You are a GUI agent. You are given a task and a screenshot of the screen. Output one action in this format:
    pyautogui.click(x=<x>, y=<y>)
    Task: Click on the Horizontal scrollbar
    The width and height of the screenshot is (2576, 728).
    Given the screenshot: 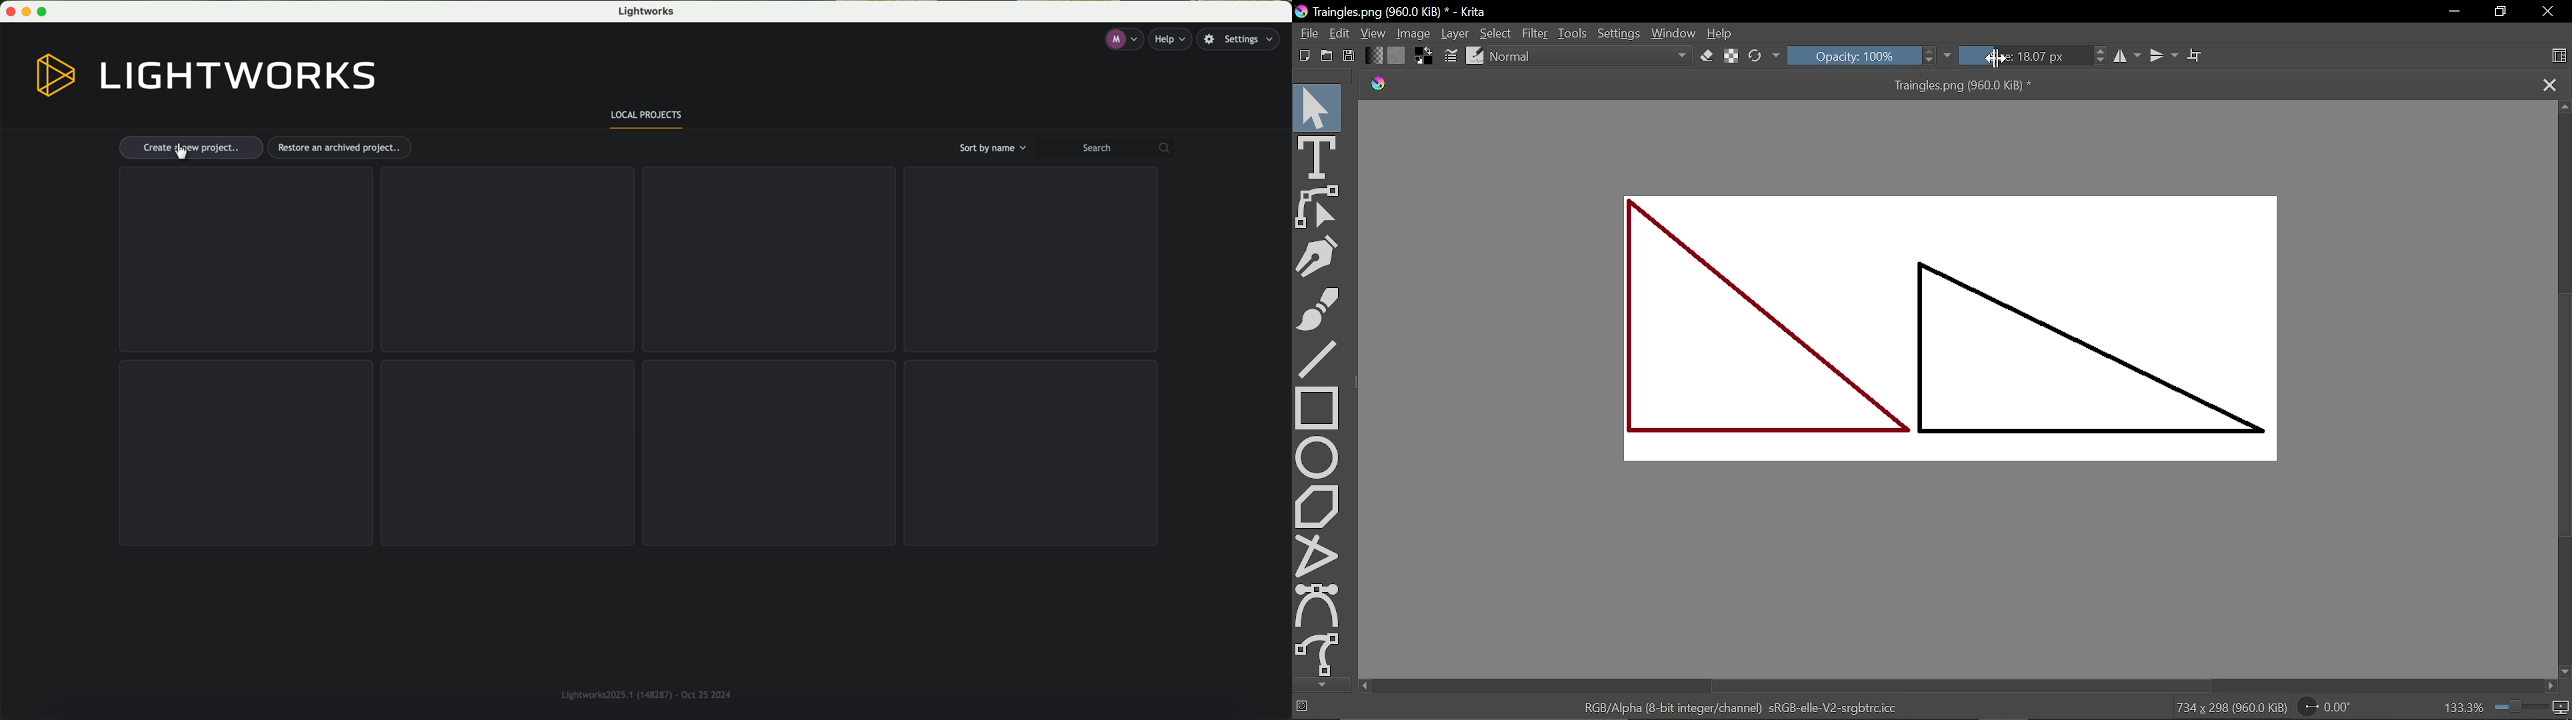 What is the action you would take?
    pyautogui.click(x=1958, y=686)
    